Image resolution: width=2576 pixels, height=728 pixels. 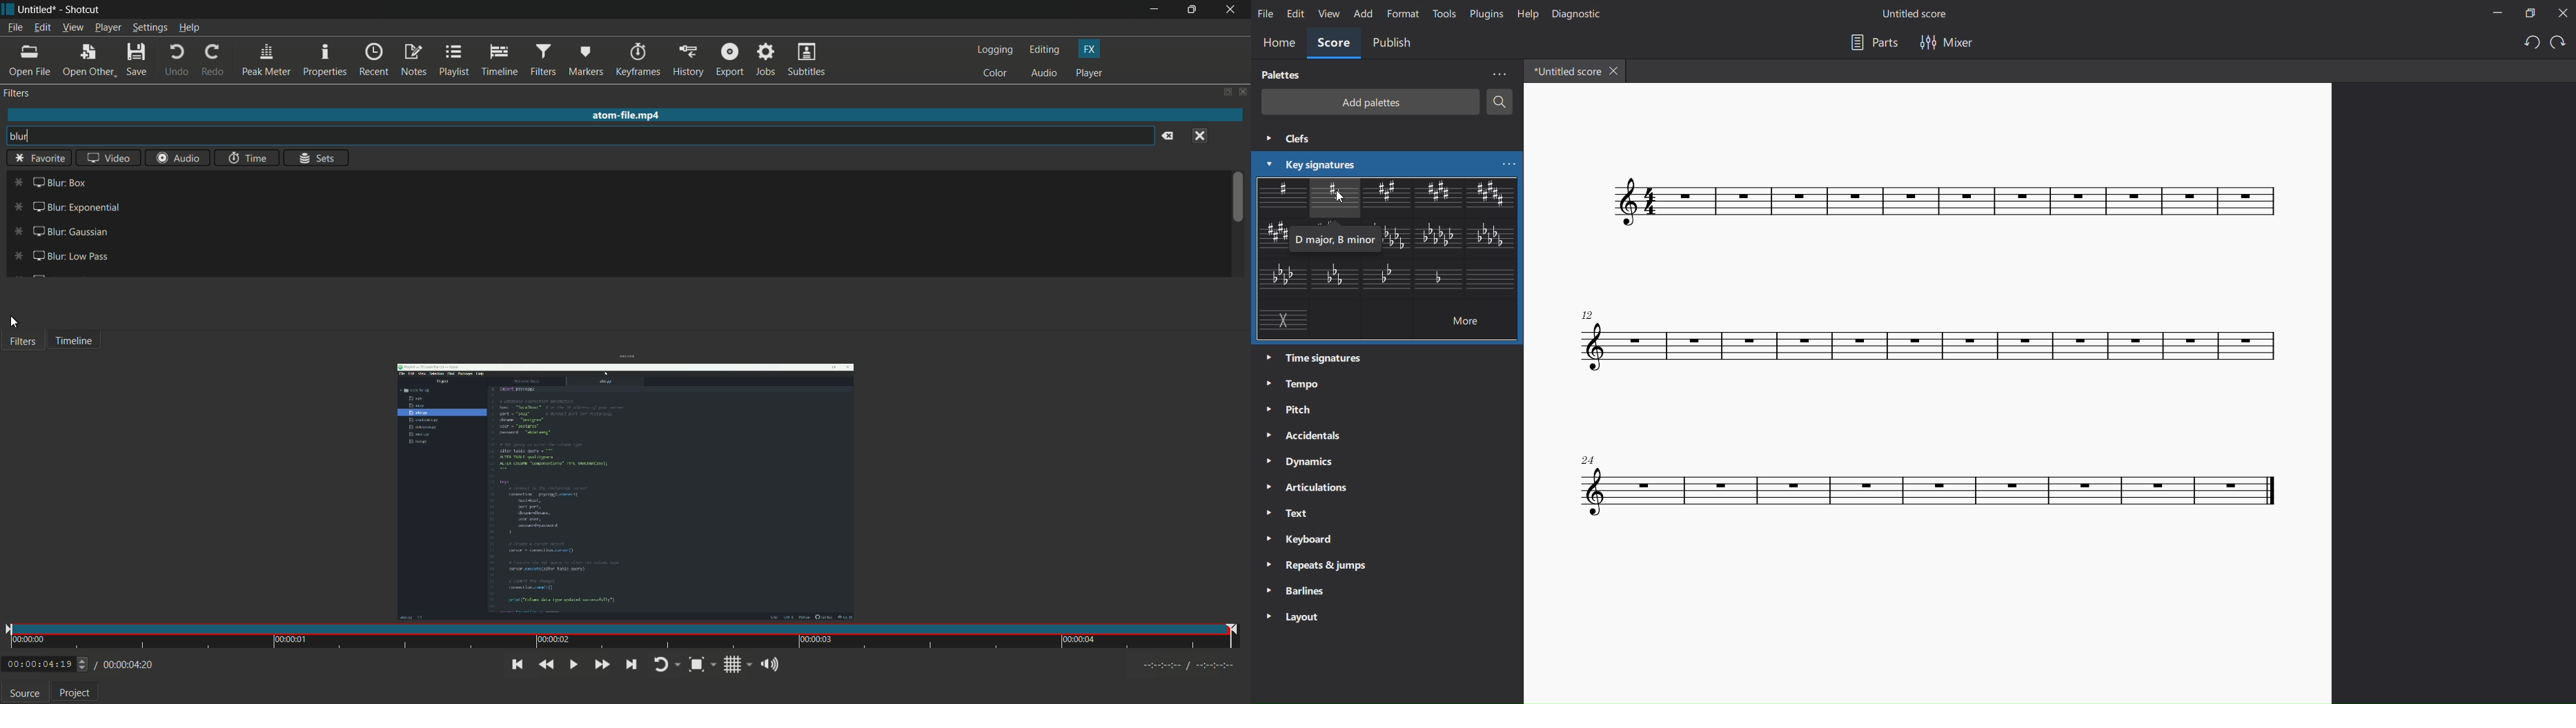 I want to click on articulations, so click(x=1312, y=488).